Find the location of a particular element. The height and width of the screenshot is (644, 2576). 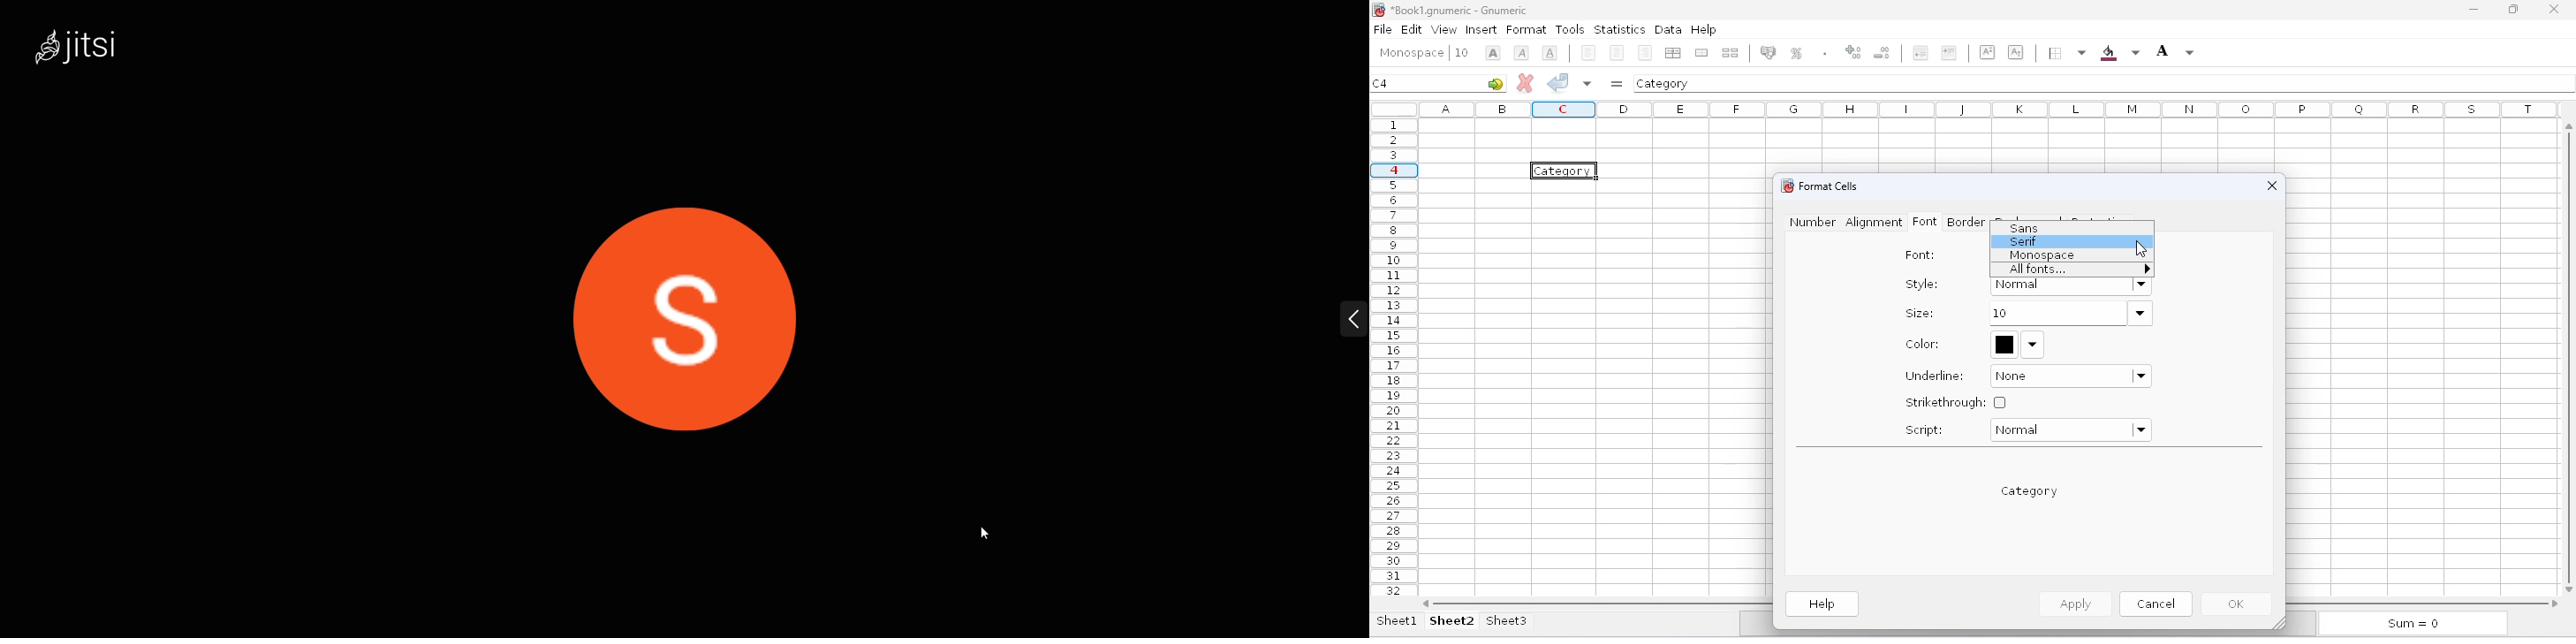

number is located at coordinates (1813, 222).